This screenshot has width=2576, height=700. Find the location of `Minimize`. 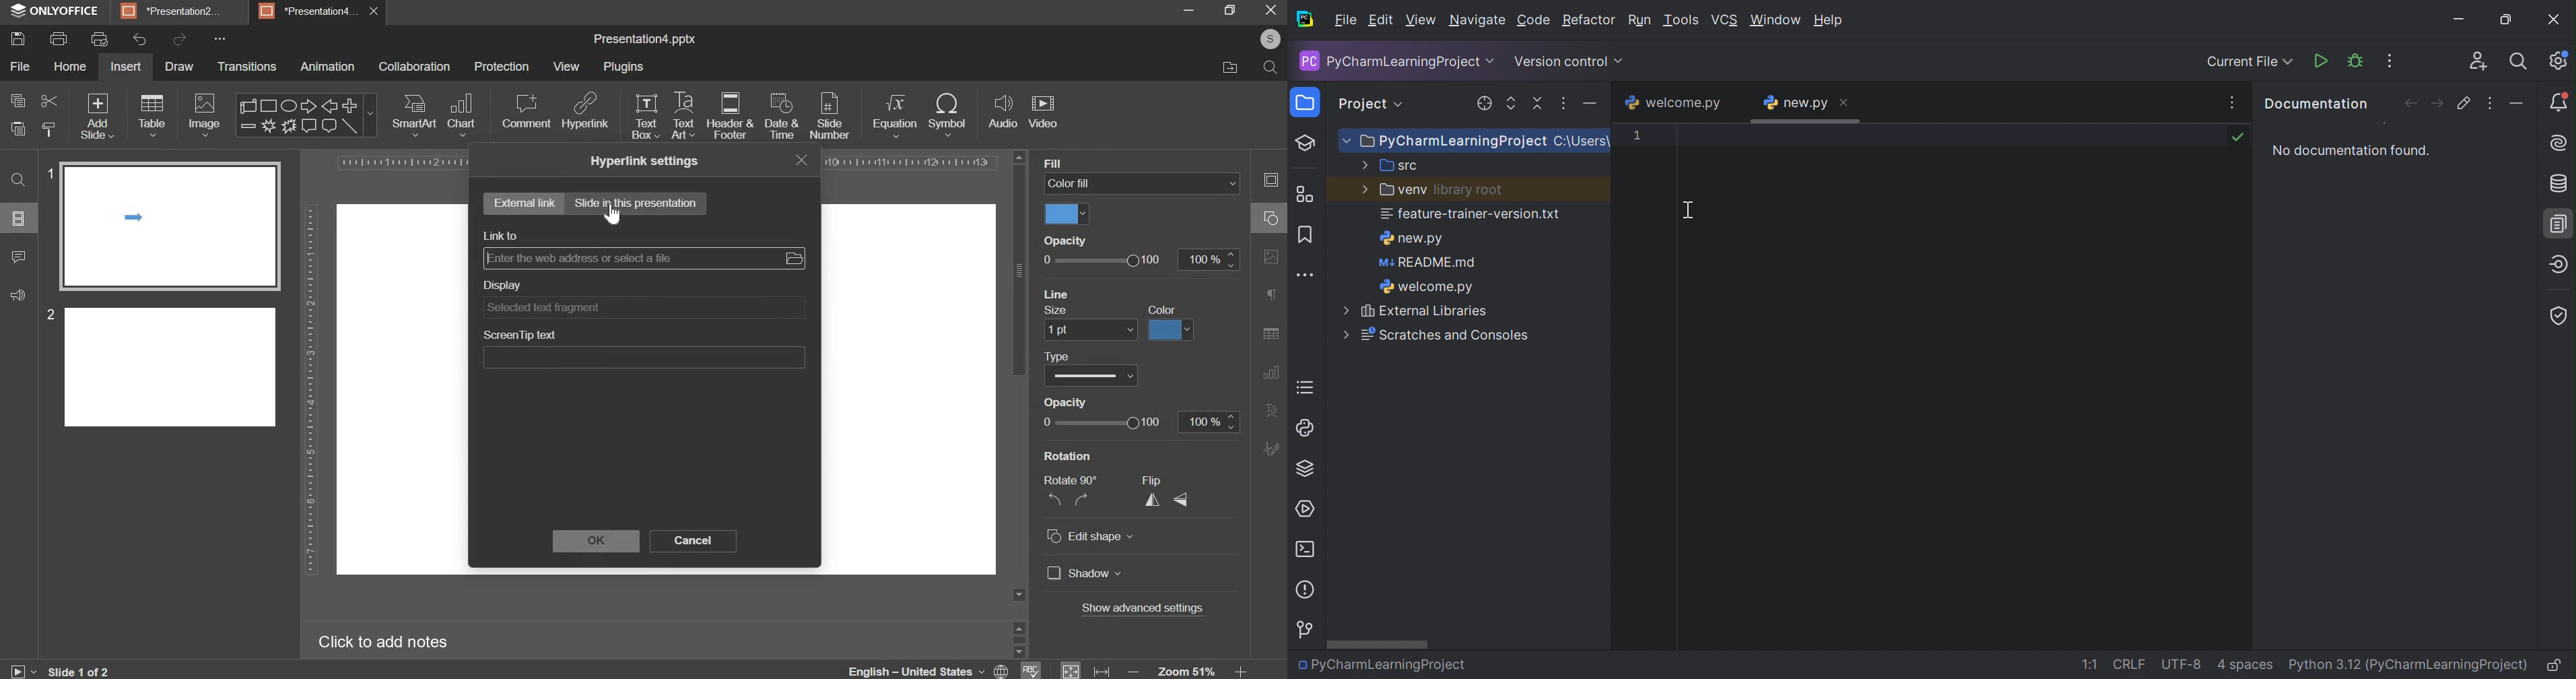

Minimize is located at coordinates (2461, 19).